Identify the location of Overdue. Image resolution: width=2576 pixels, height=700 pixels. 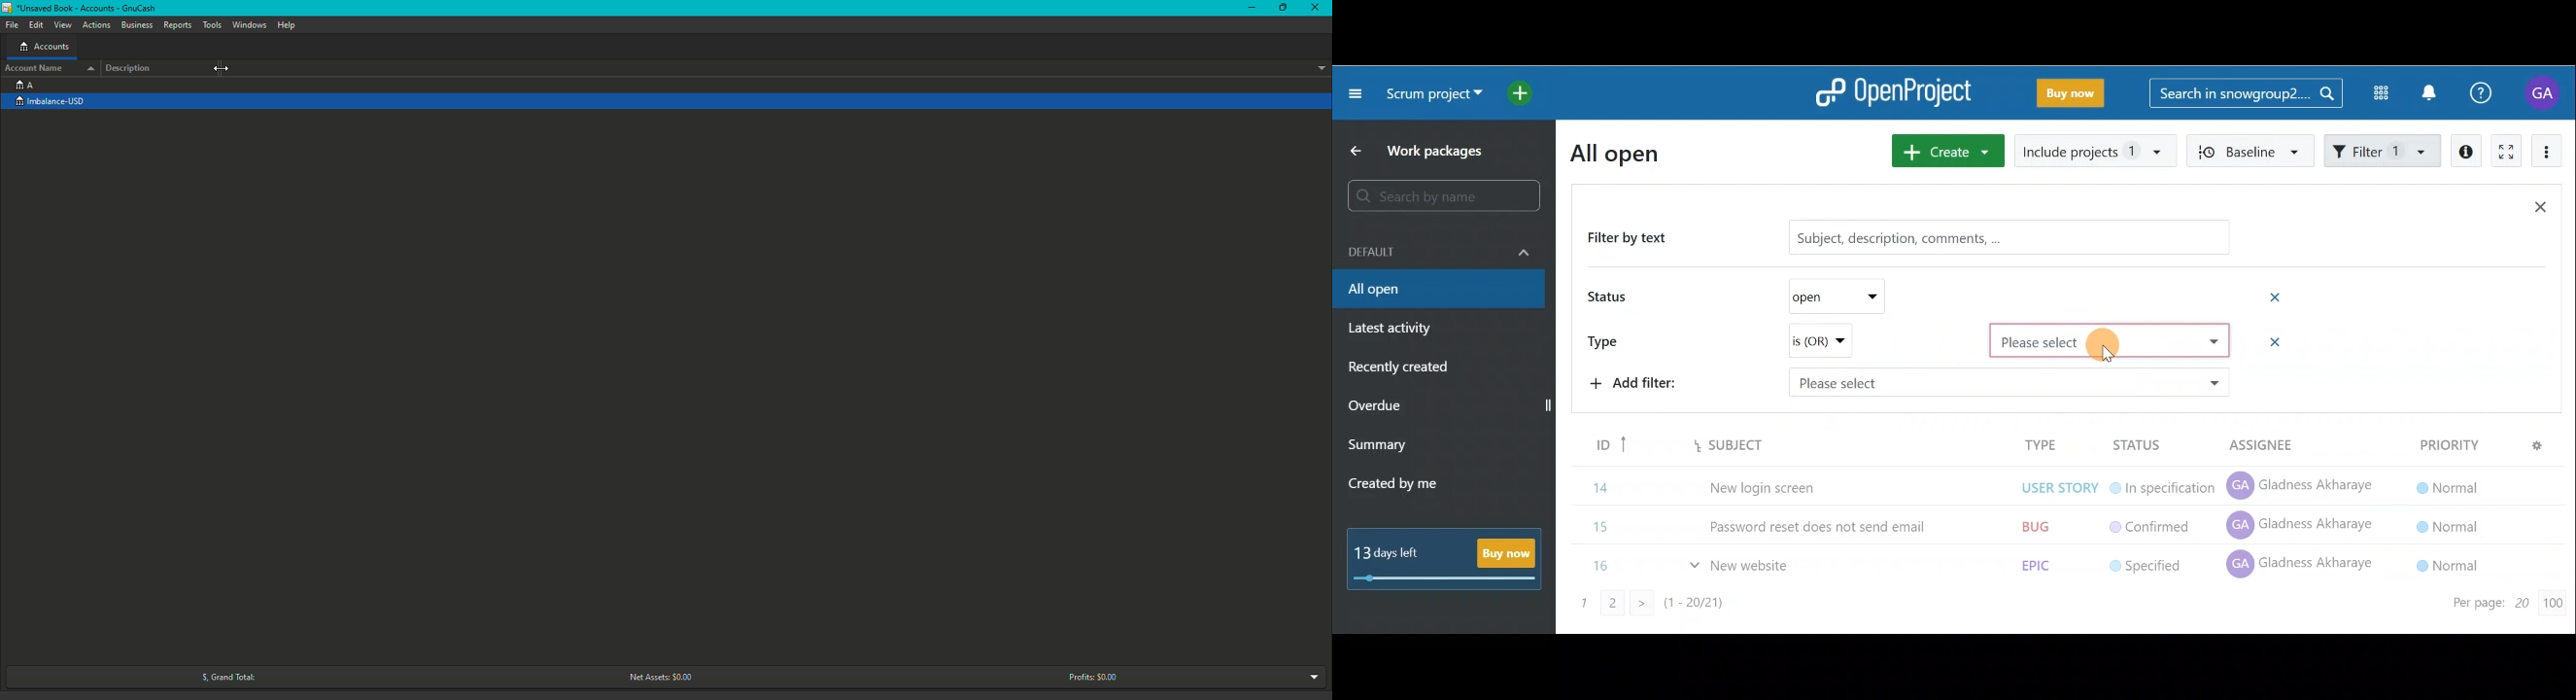
(1377, 407).